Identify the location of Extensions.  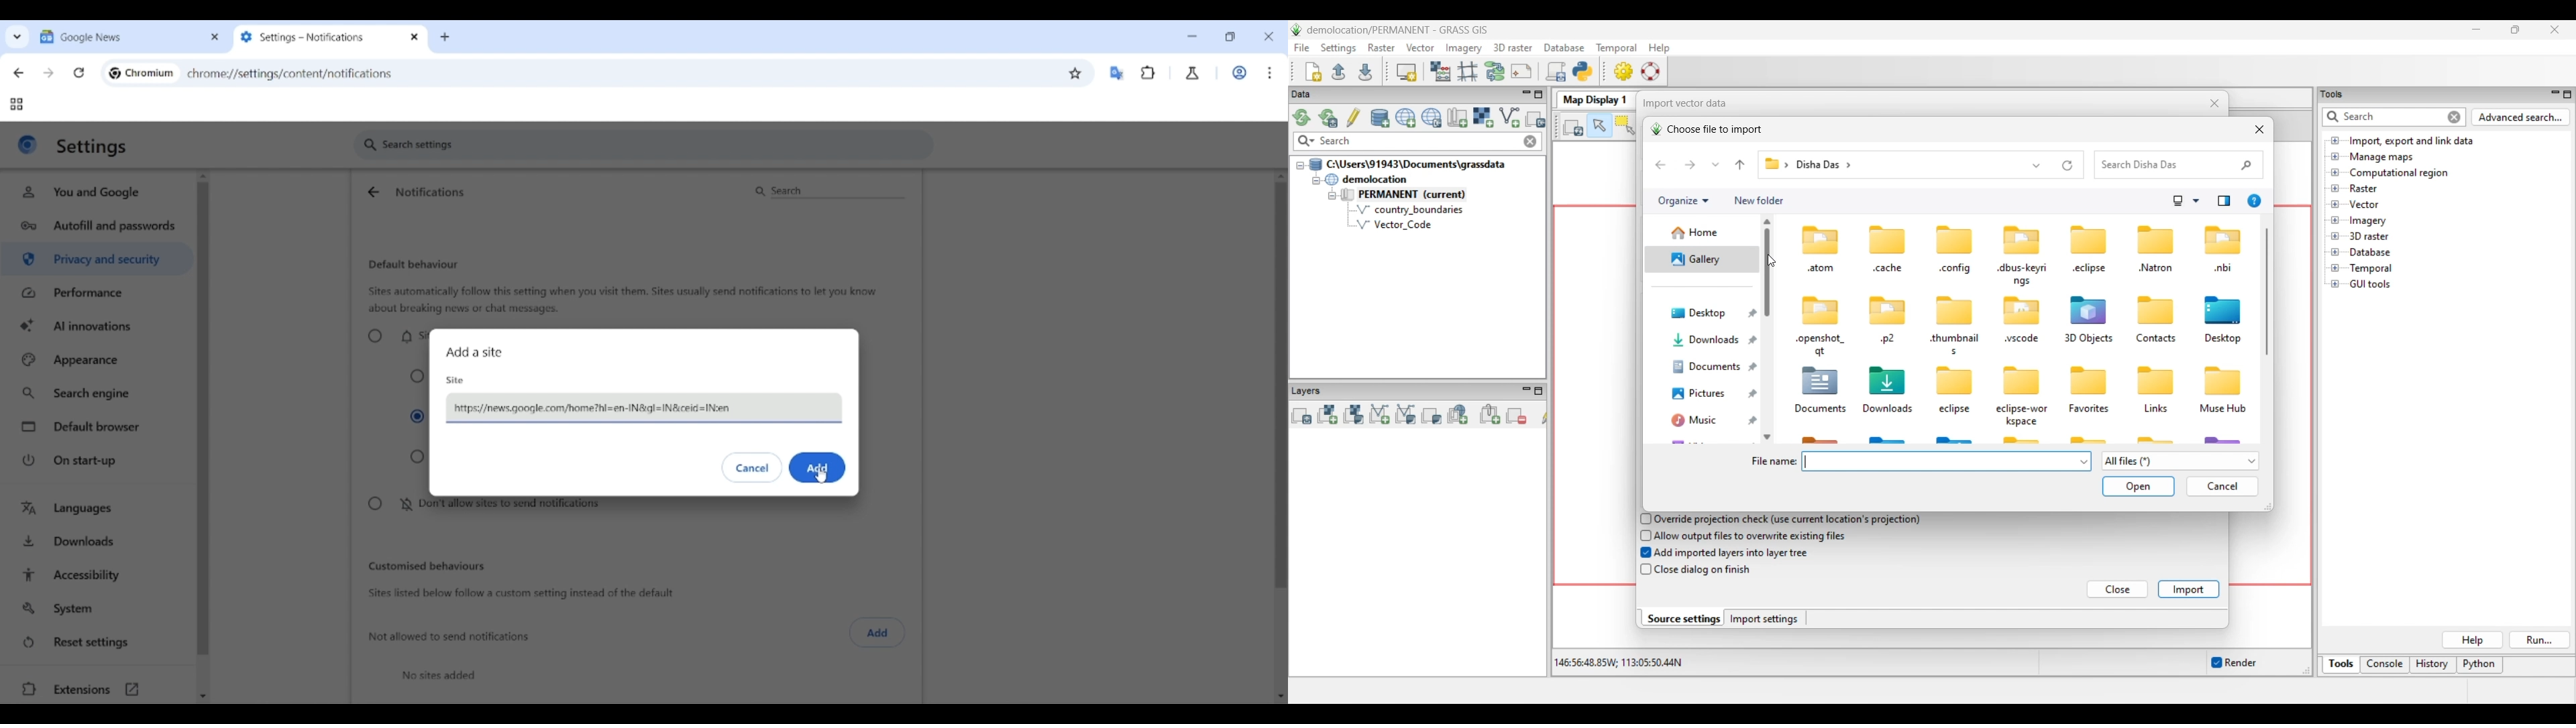
(95, 689).